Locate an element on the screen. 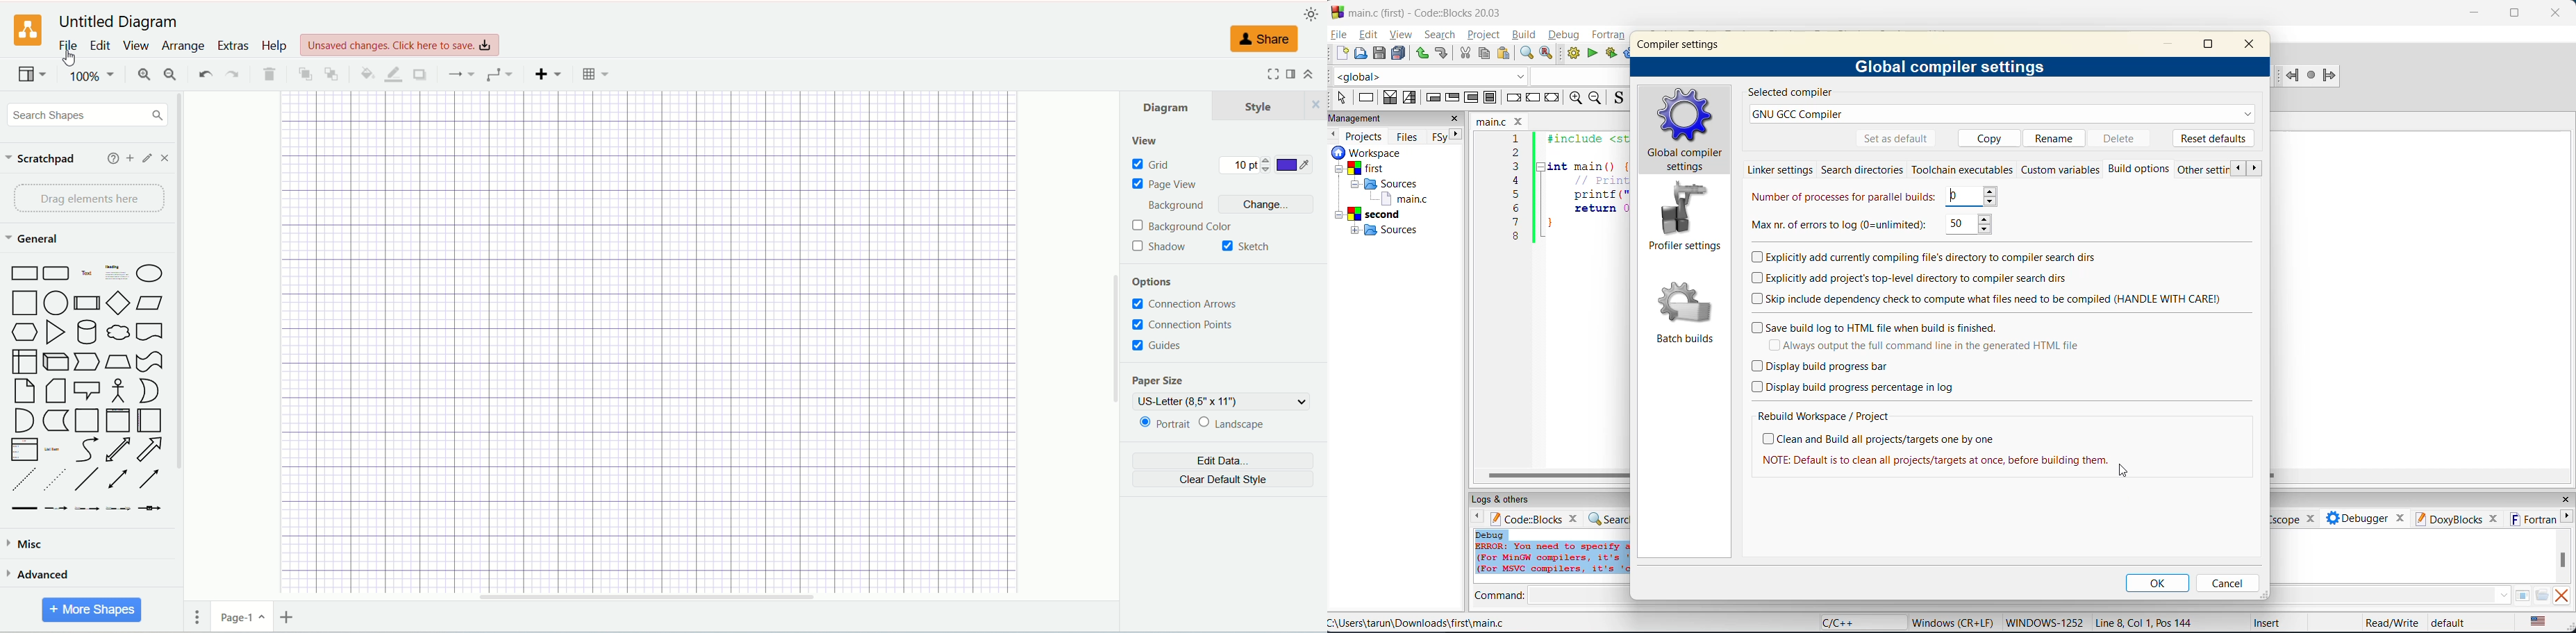 The width and height of the screenshot is (2576, 644). Heading with Text is located at coordinates (118, 274).